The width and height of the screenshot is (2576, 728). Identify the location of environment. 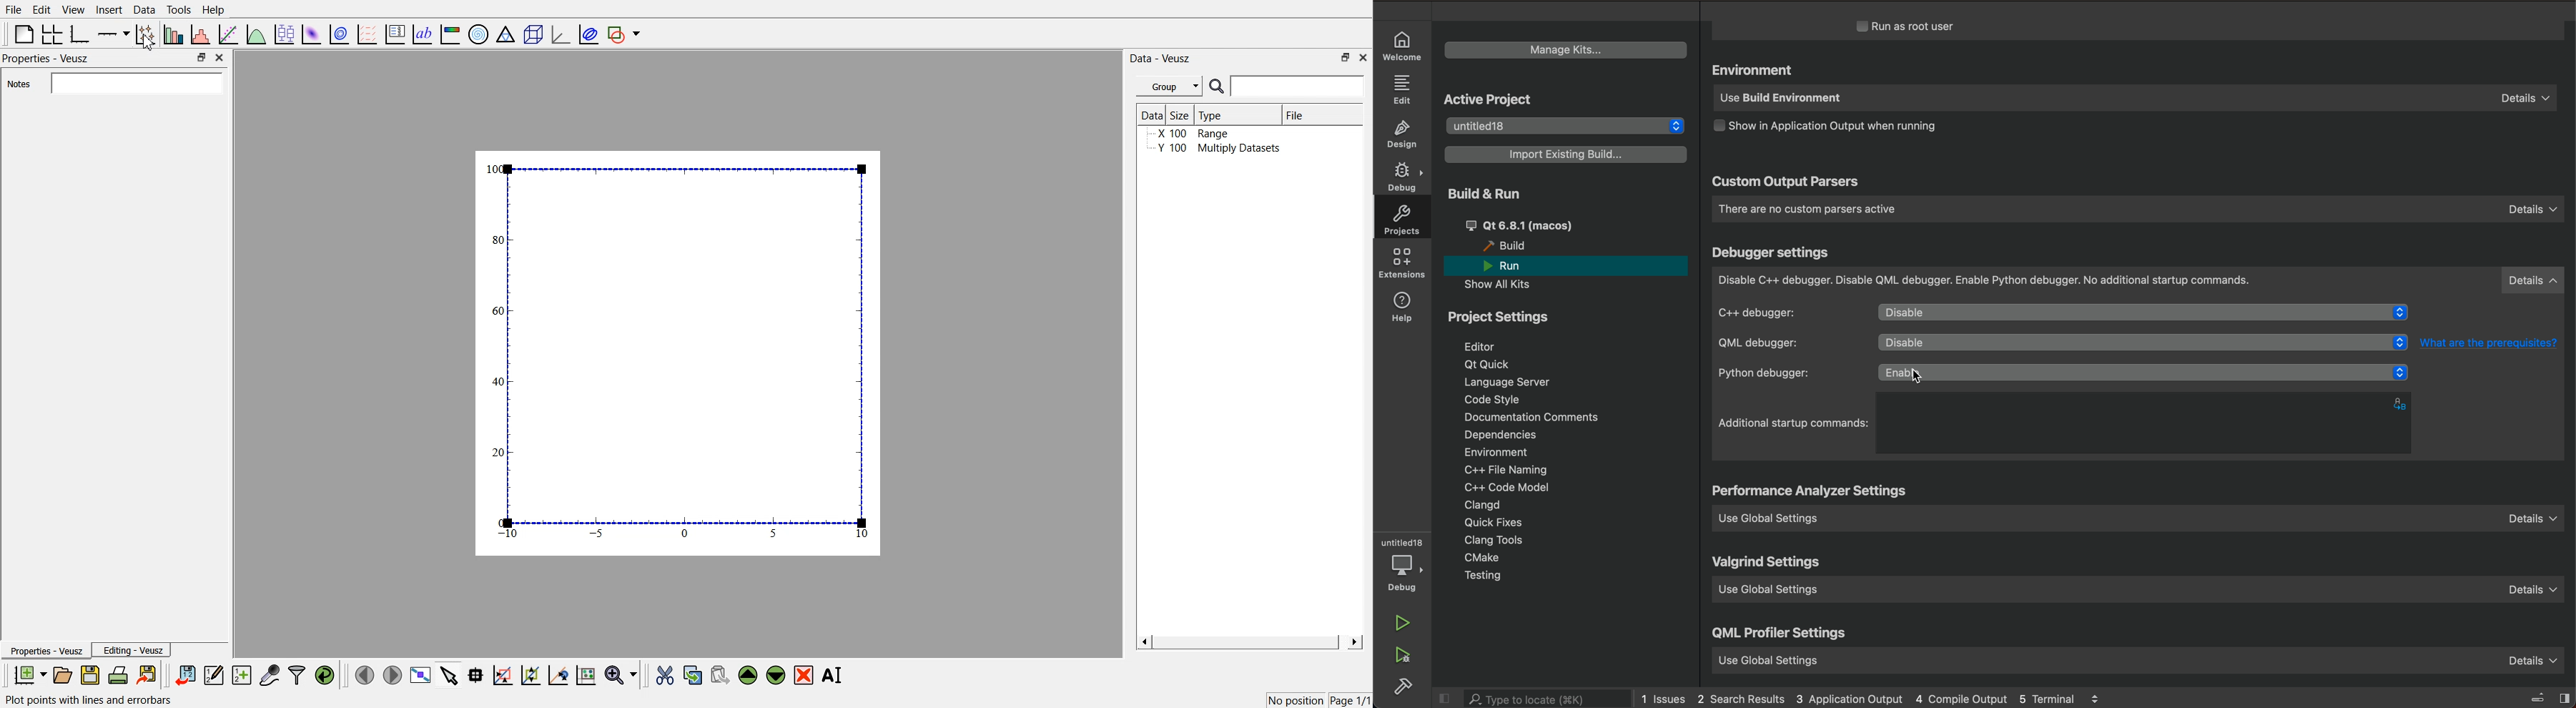
(1496, 452).